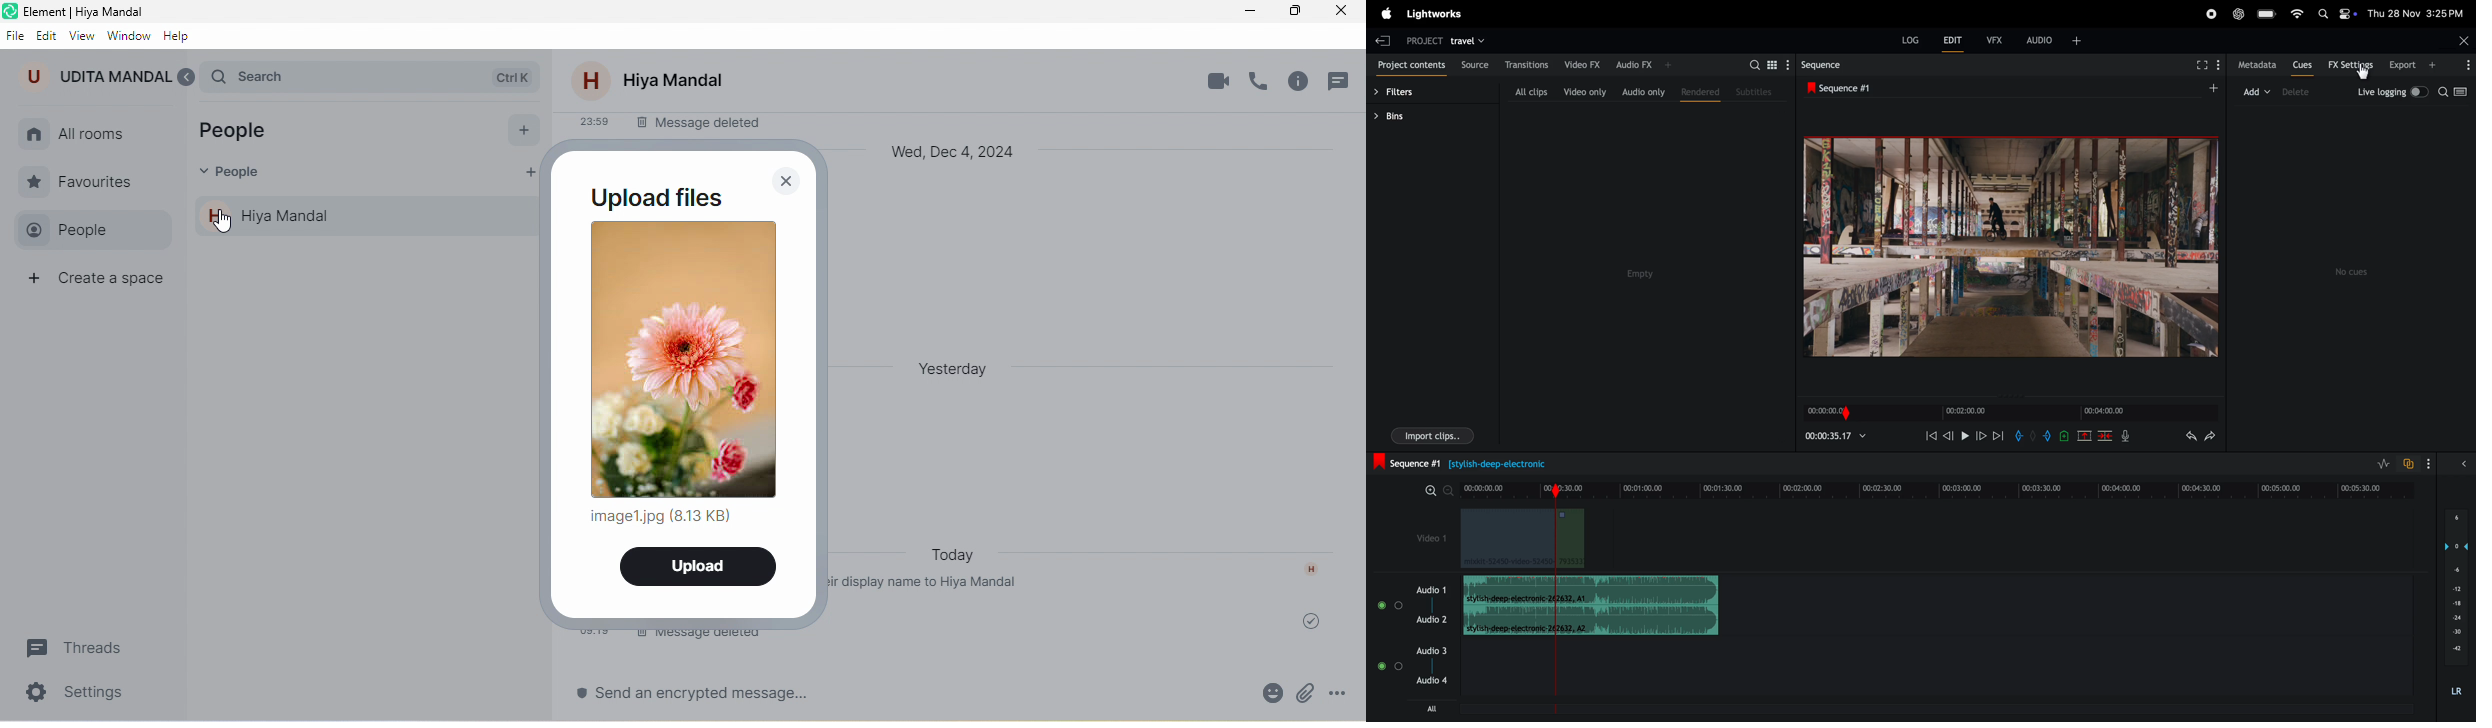 The height and width of the screenshot is (728, 2492). Describe the element at coordinates (1306, 85) in the screenshot. I see `room info` at that location.